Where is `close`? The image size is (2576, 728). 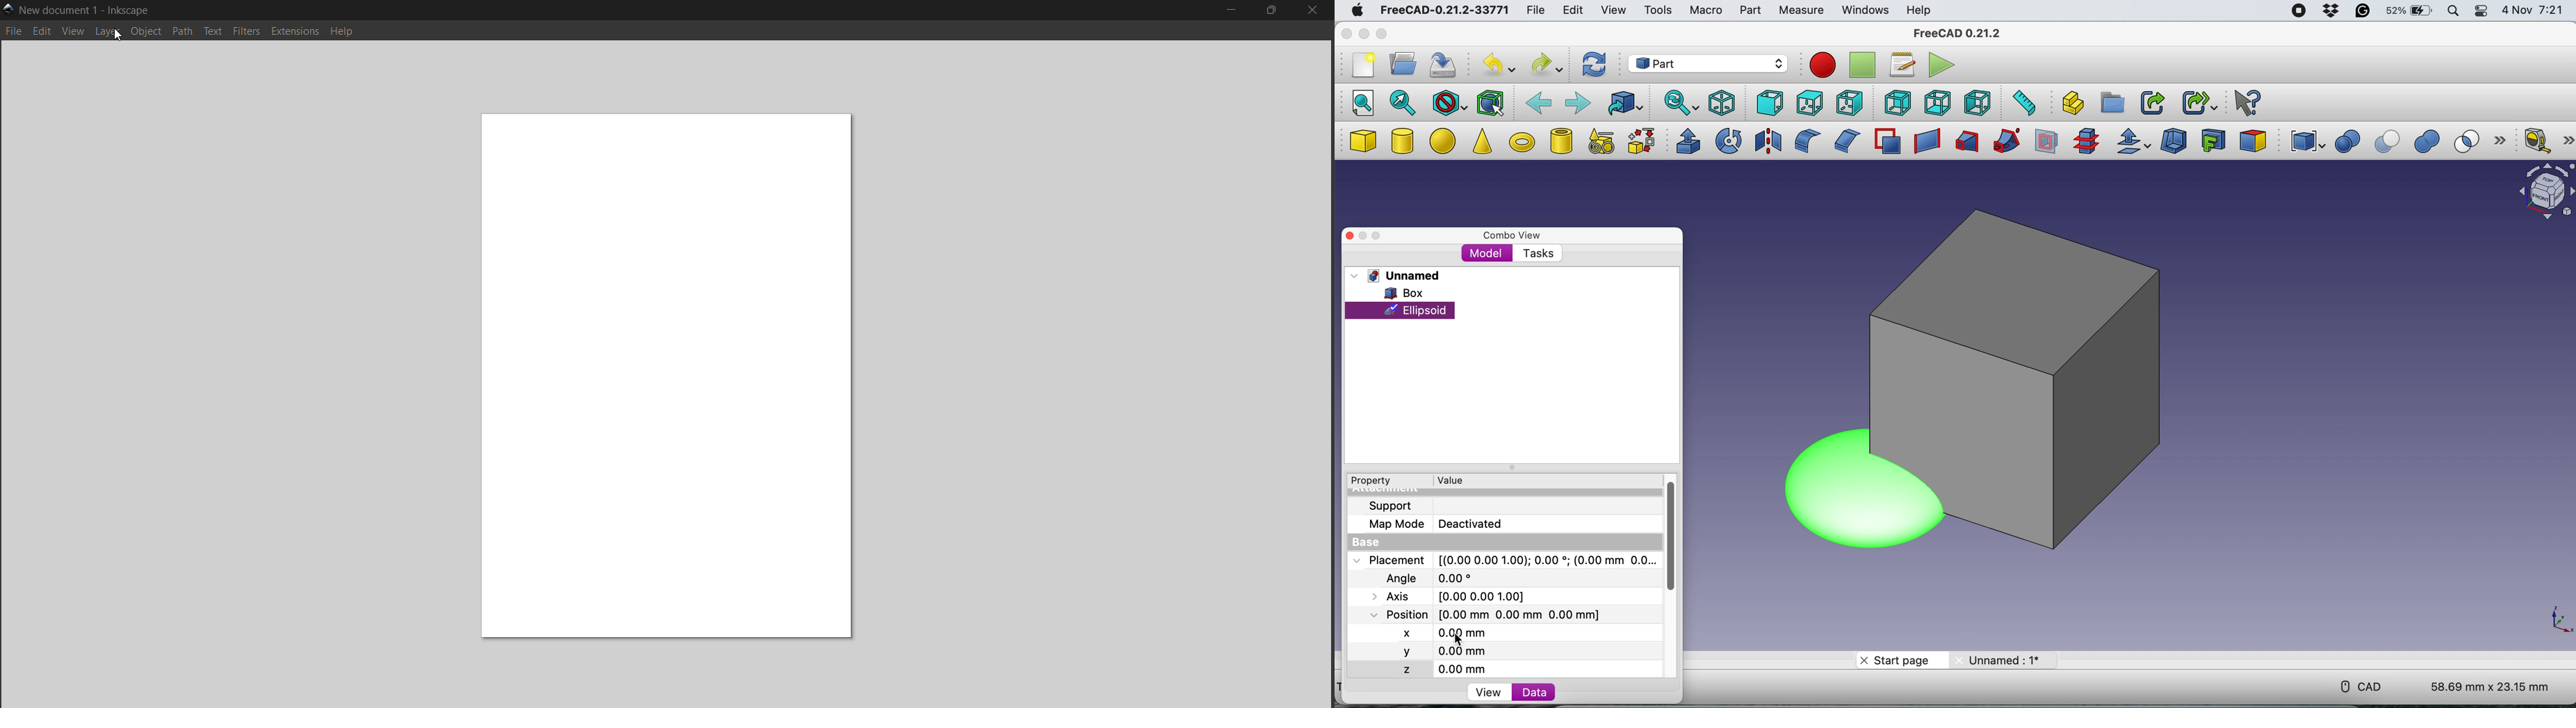
close is located at coordinates (1345, 35).